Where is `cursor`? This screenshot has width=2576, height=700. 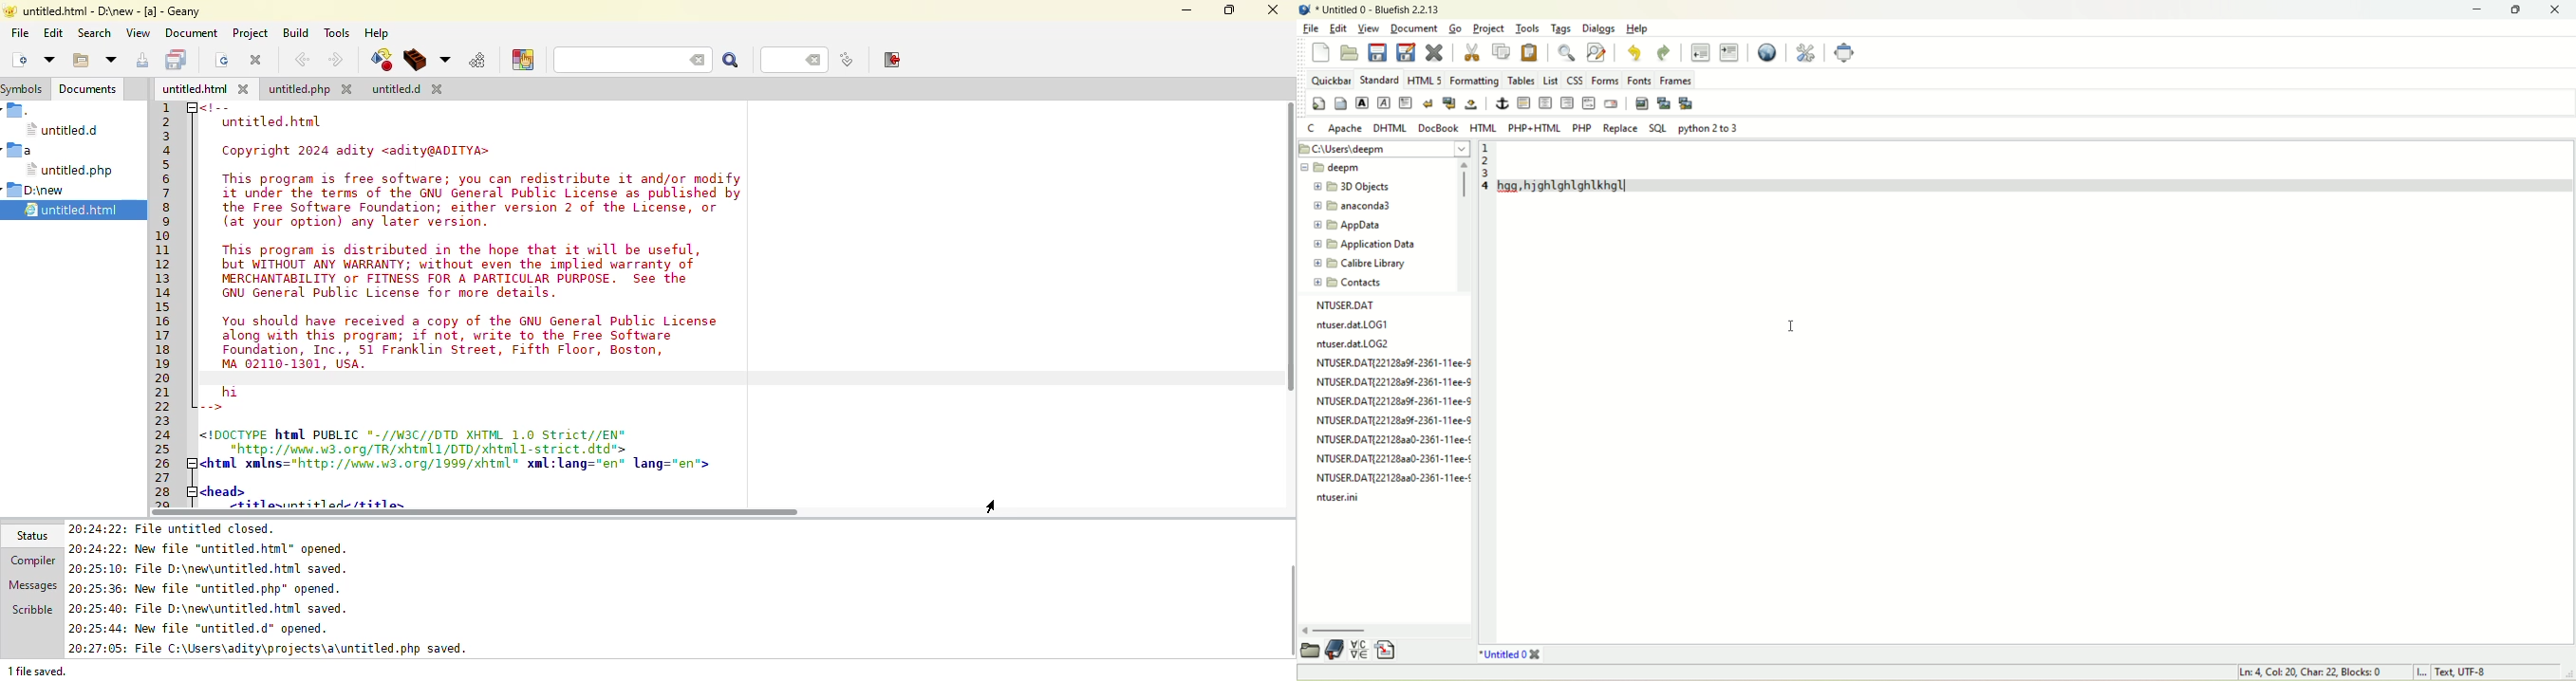 cursor is located at coordinates (1792, 321).